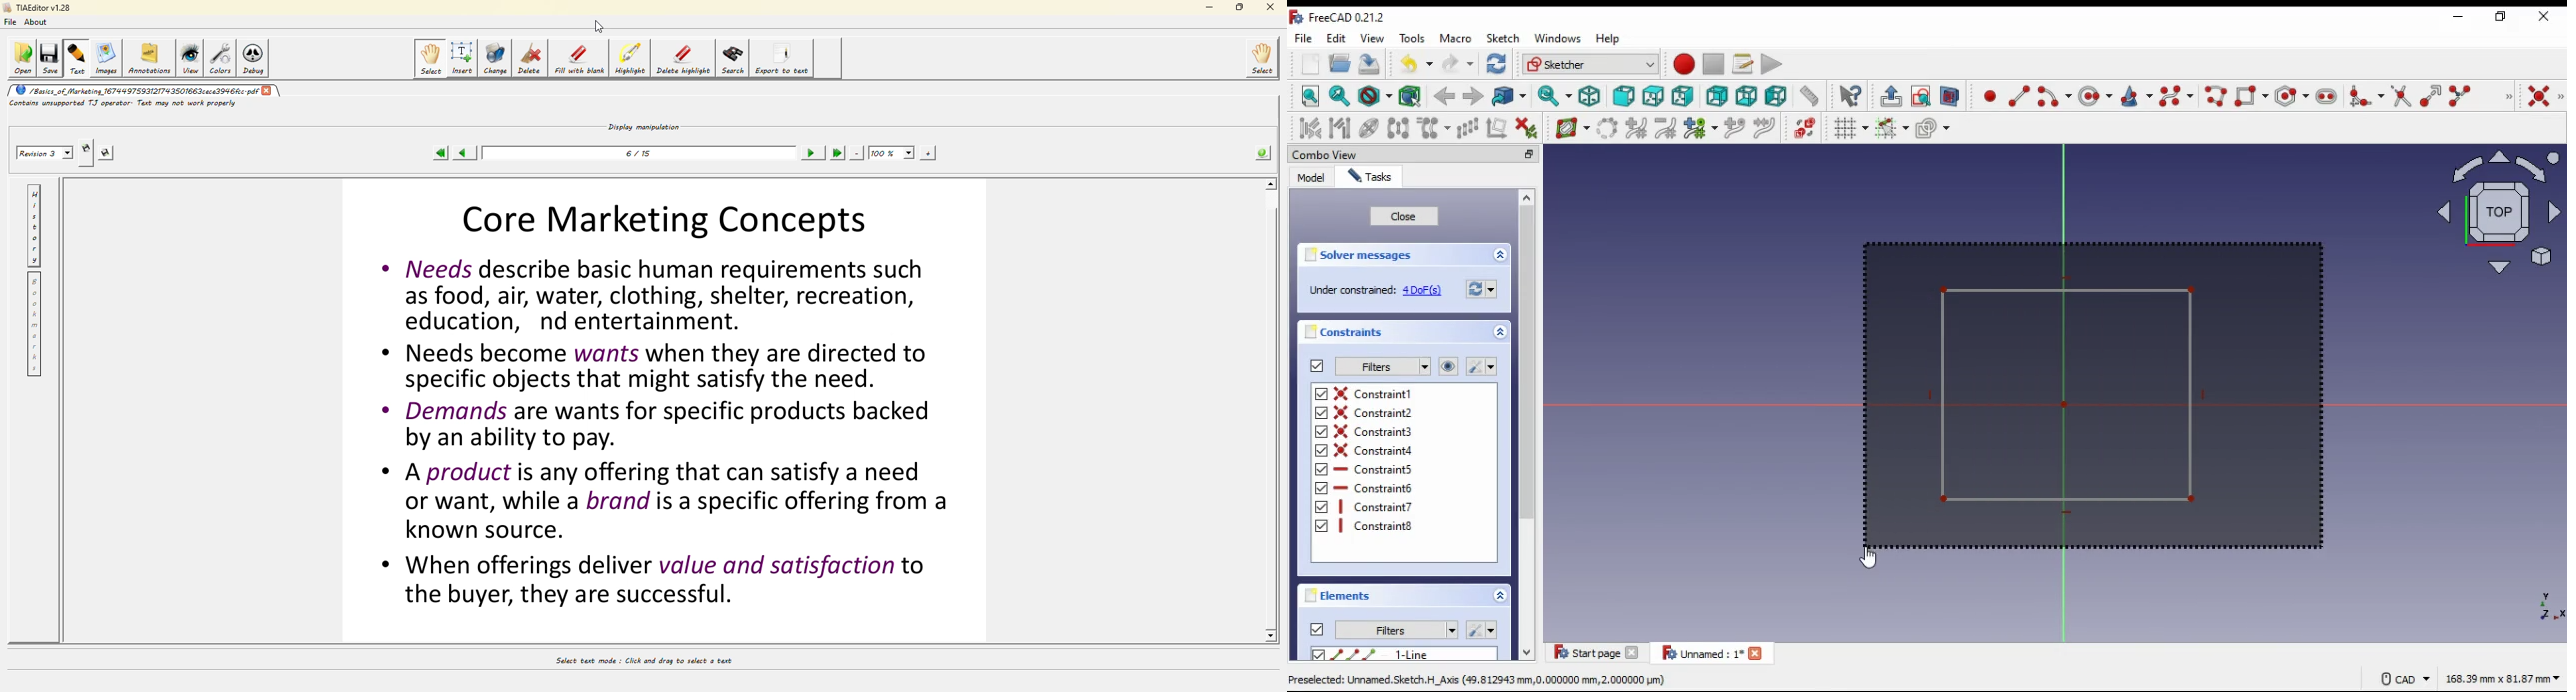 This screenshot has width=2576, height=700. What do you see at coordinates (1666, 128) in the screenshot?
I see `decrease bspline degree` at bounding box center [1666, 128].